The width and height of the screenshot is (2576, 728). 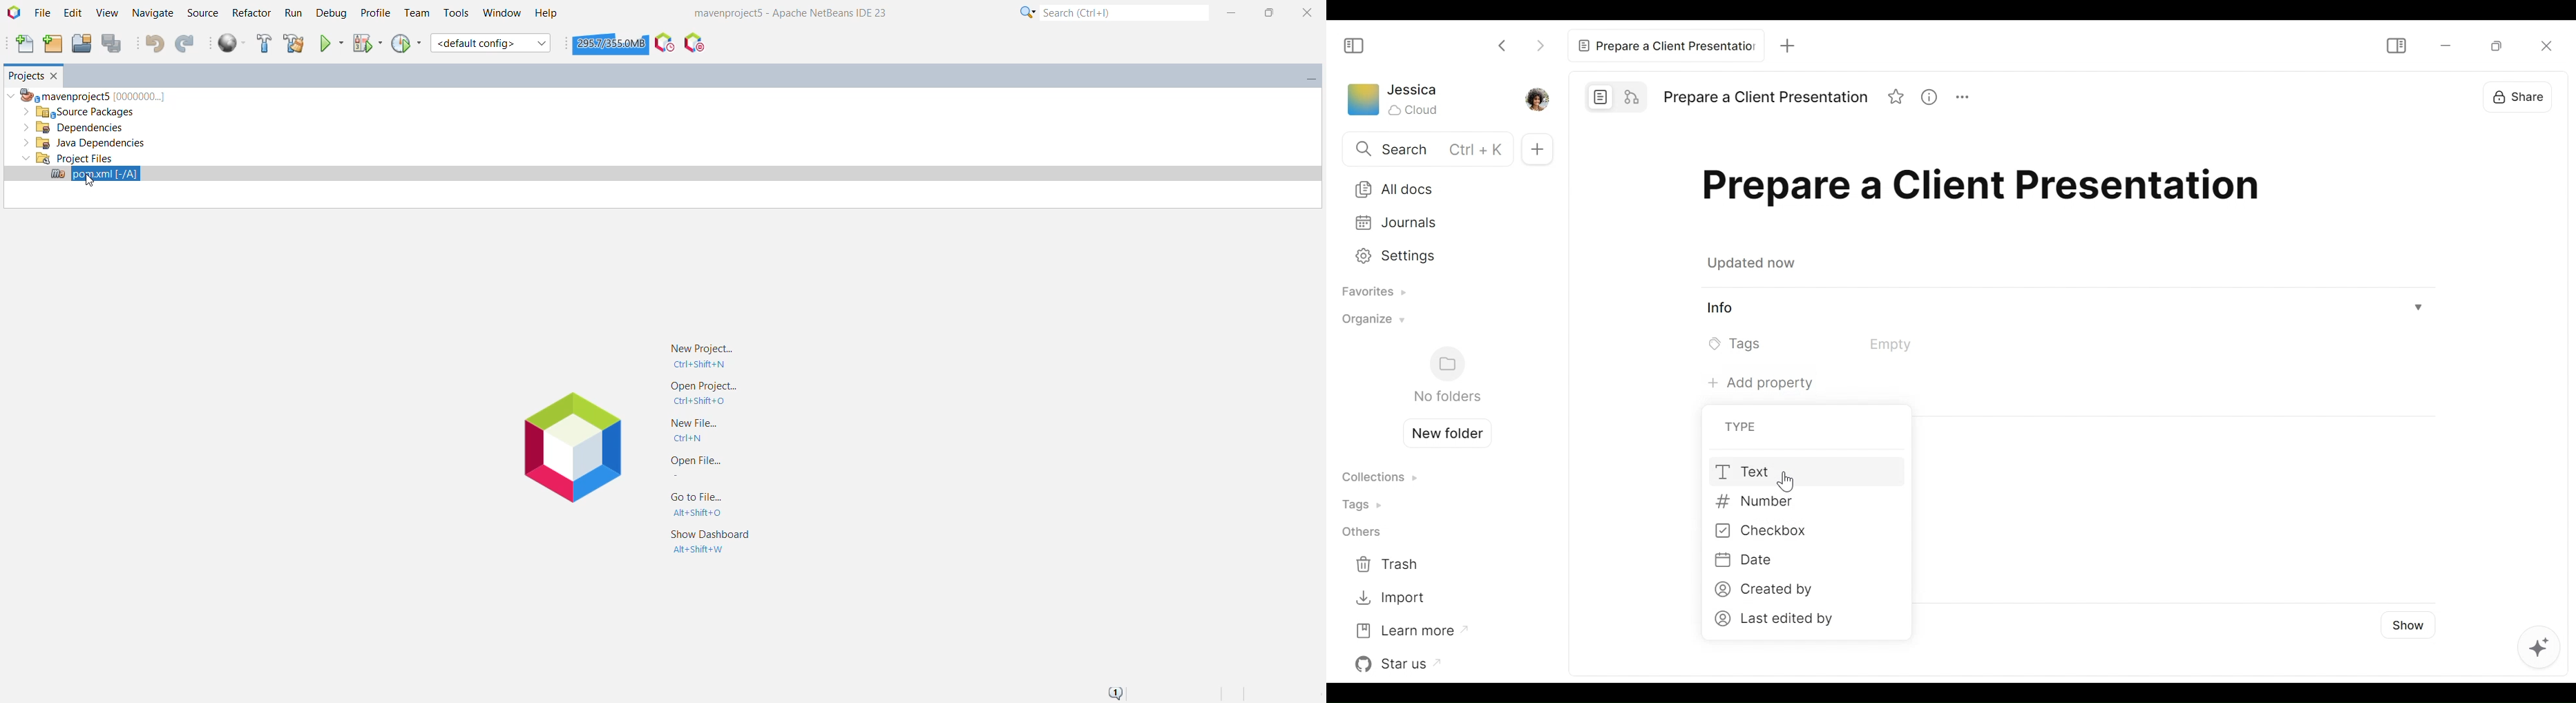 What do you see at coordinates (1987, 190) in the screenshot?
I see `Title` at bounding box center [1987, 190].